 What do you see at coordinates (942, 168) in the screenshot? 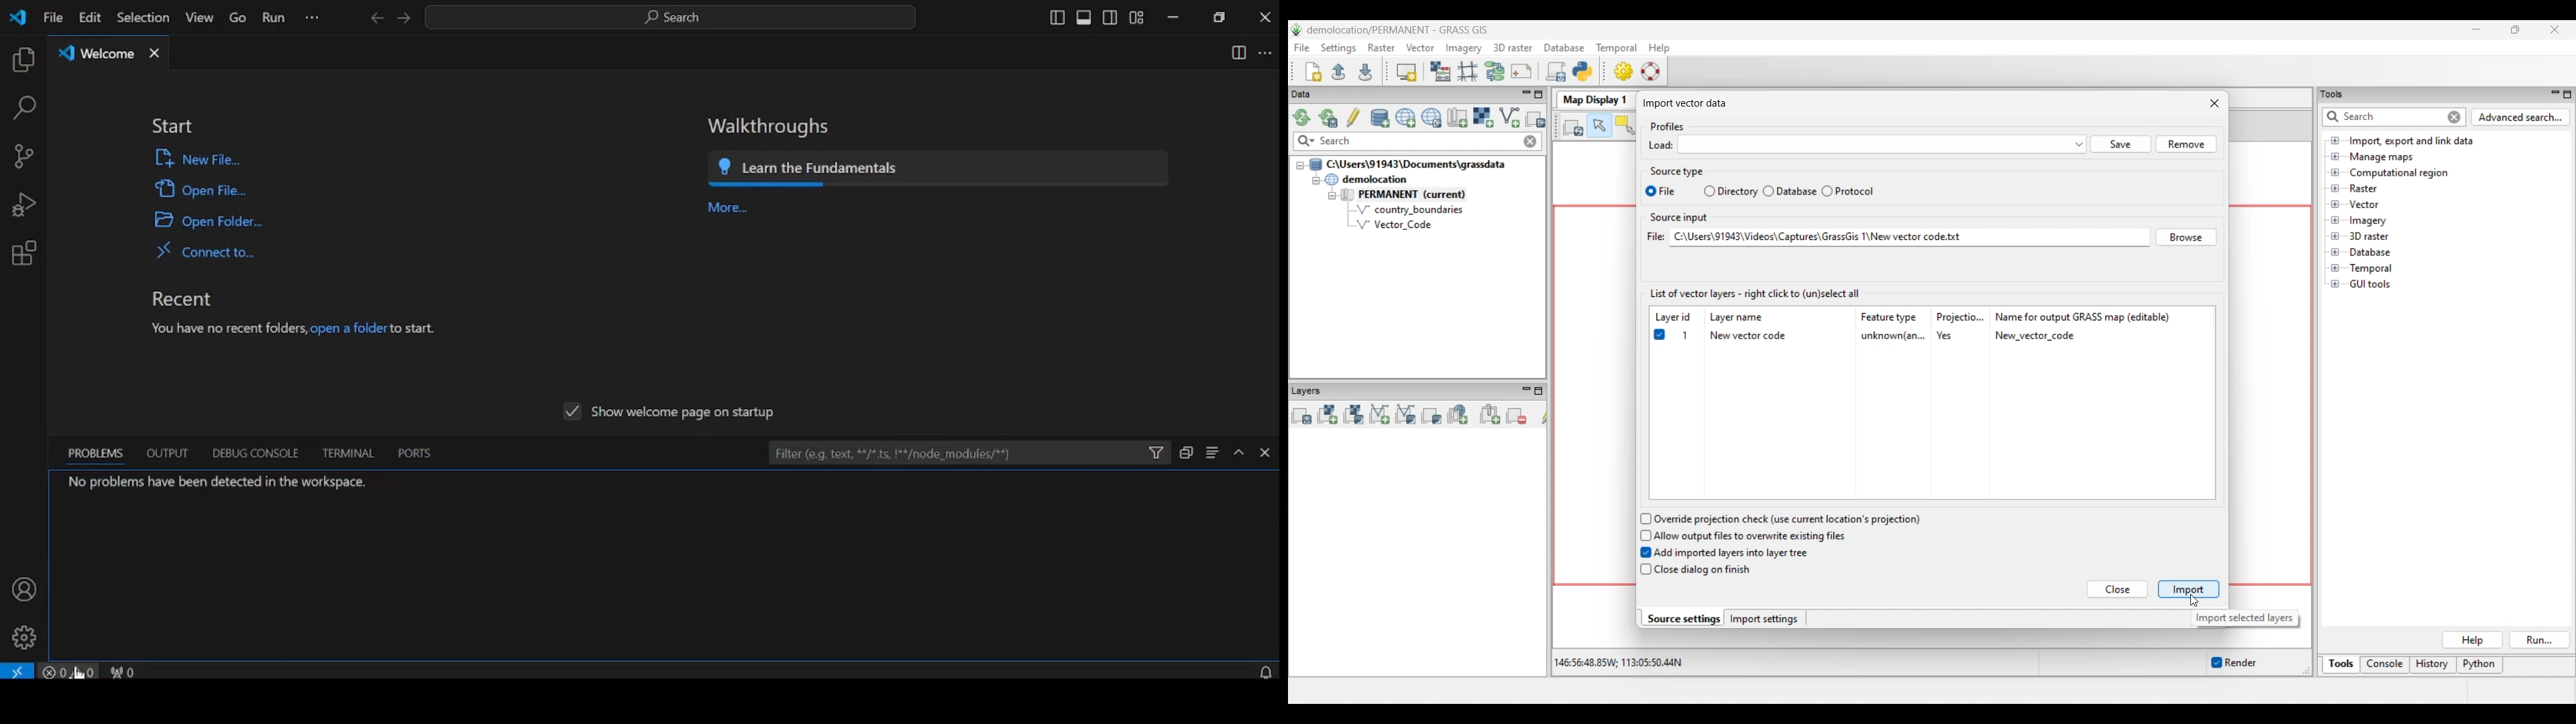
I see `learn the fundamentals` at bounding box center [942, 168].